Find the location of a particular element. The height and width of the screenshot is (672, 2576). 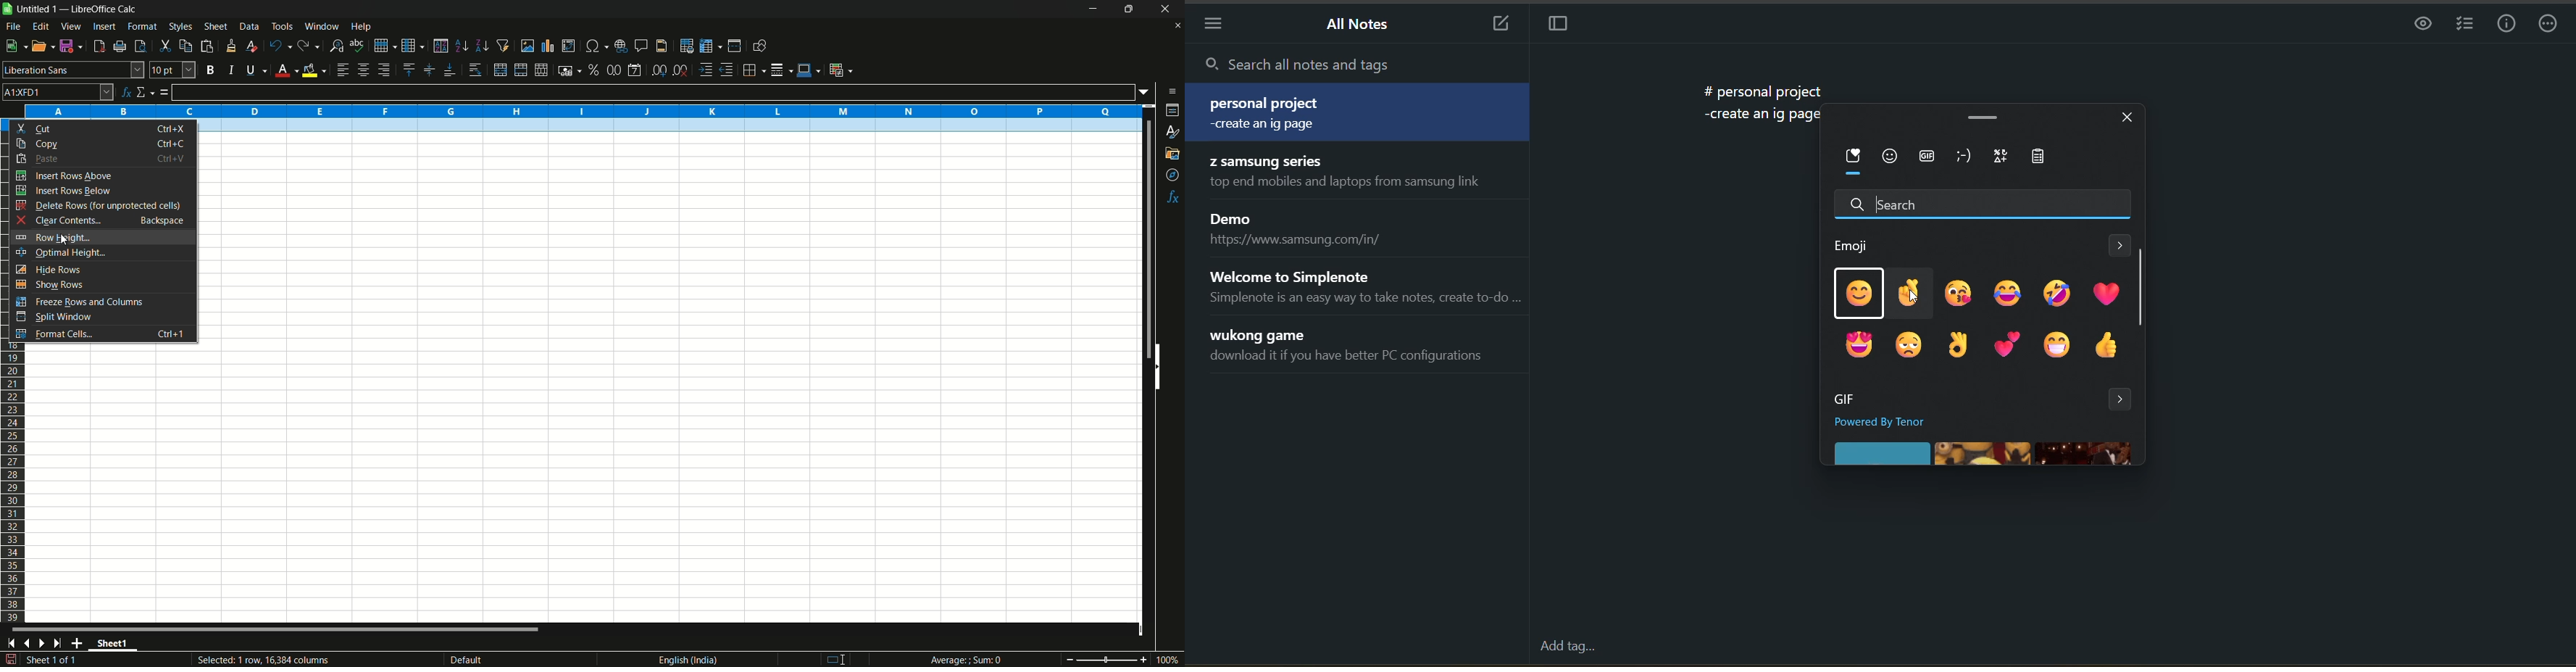

cursor is located at coordinates (1912, 299).